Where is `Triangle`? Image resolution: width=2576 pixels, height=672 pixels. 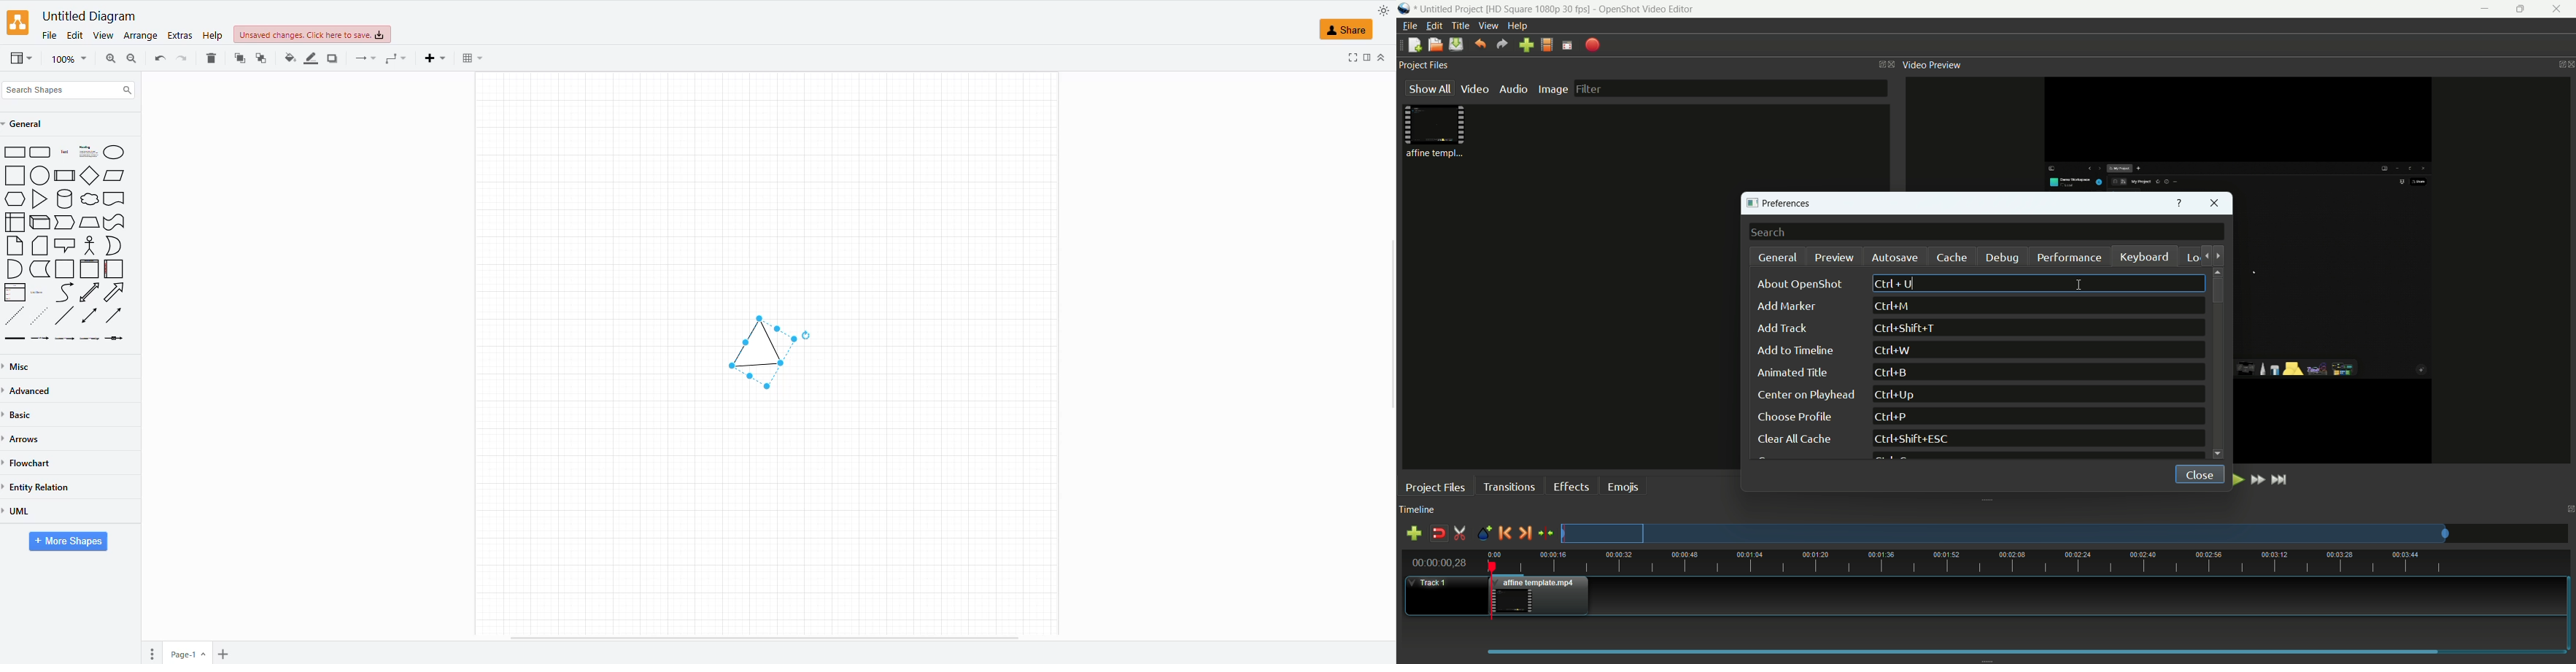
Triangle is located at coordinates (42, 199).